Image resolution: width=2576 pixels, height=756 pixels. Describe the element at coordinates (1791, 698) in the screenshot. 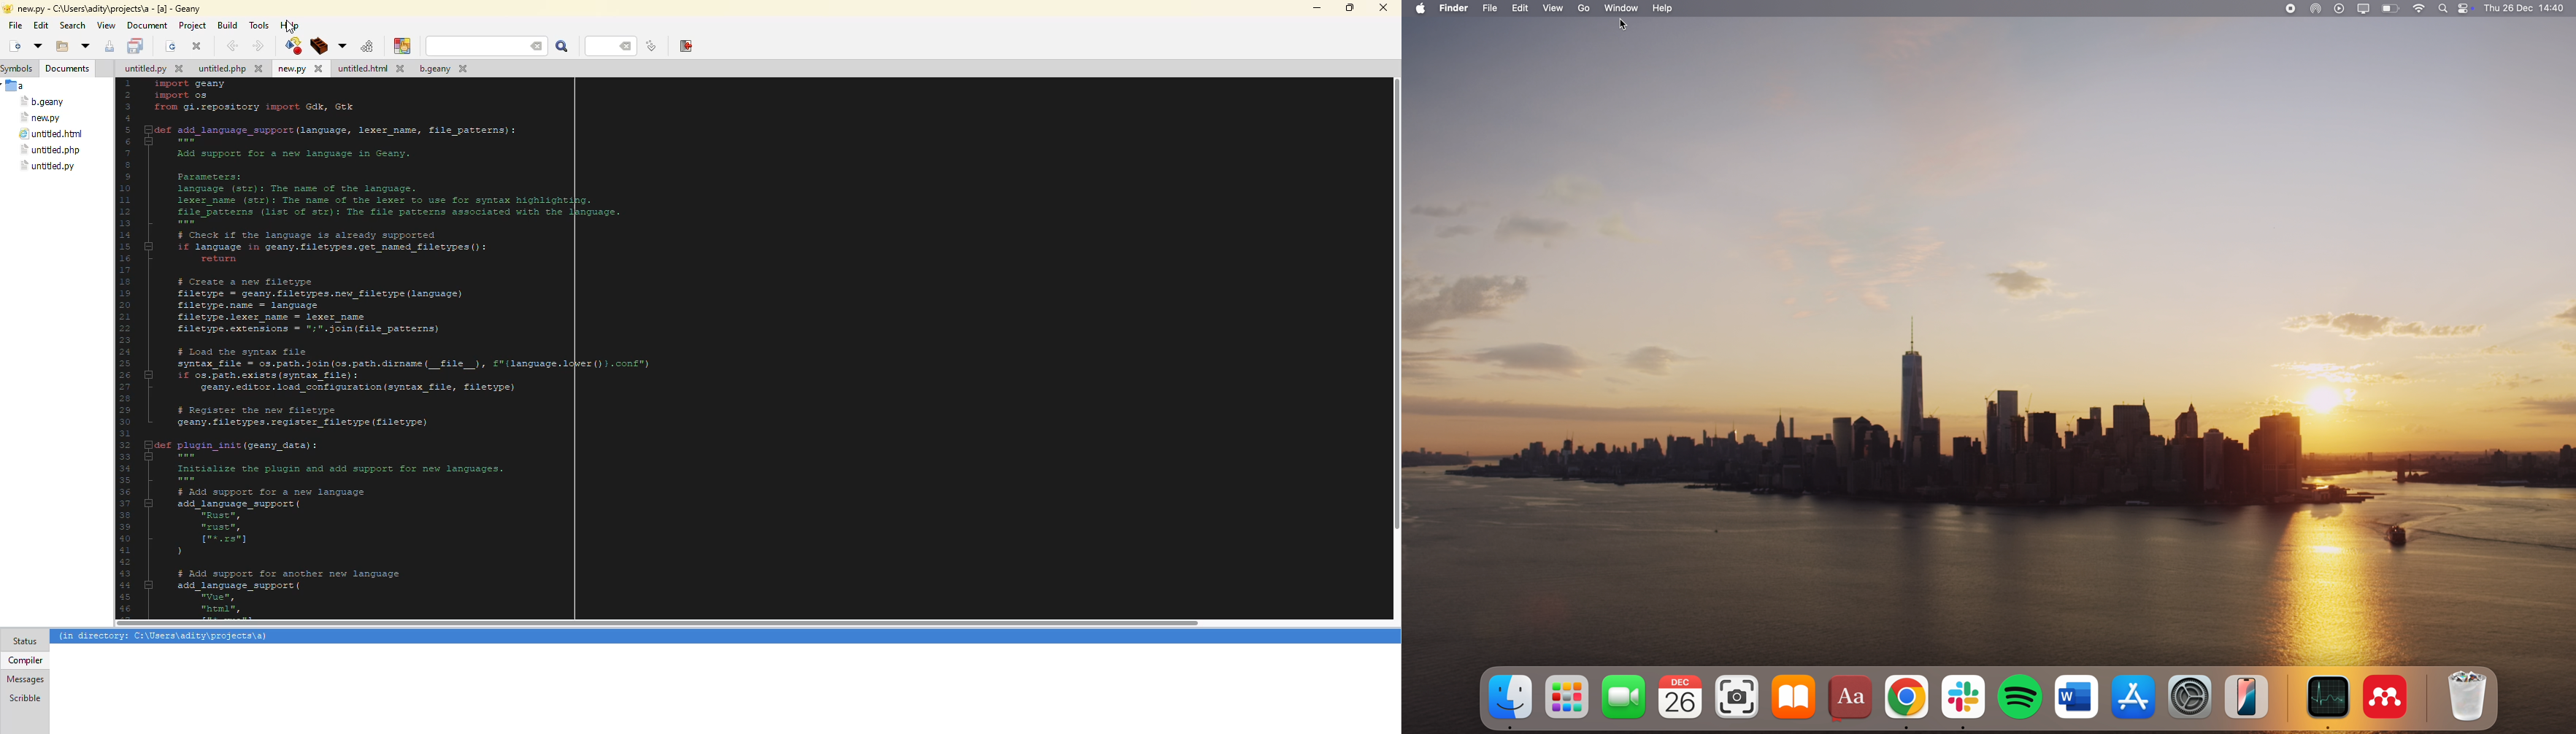

I see `ibooks` at that location.